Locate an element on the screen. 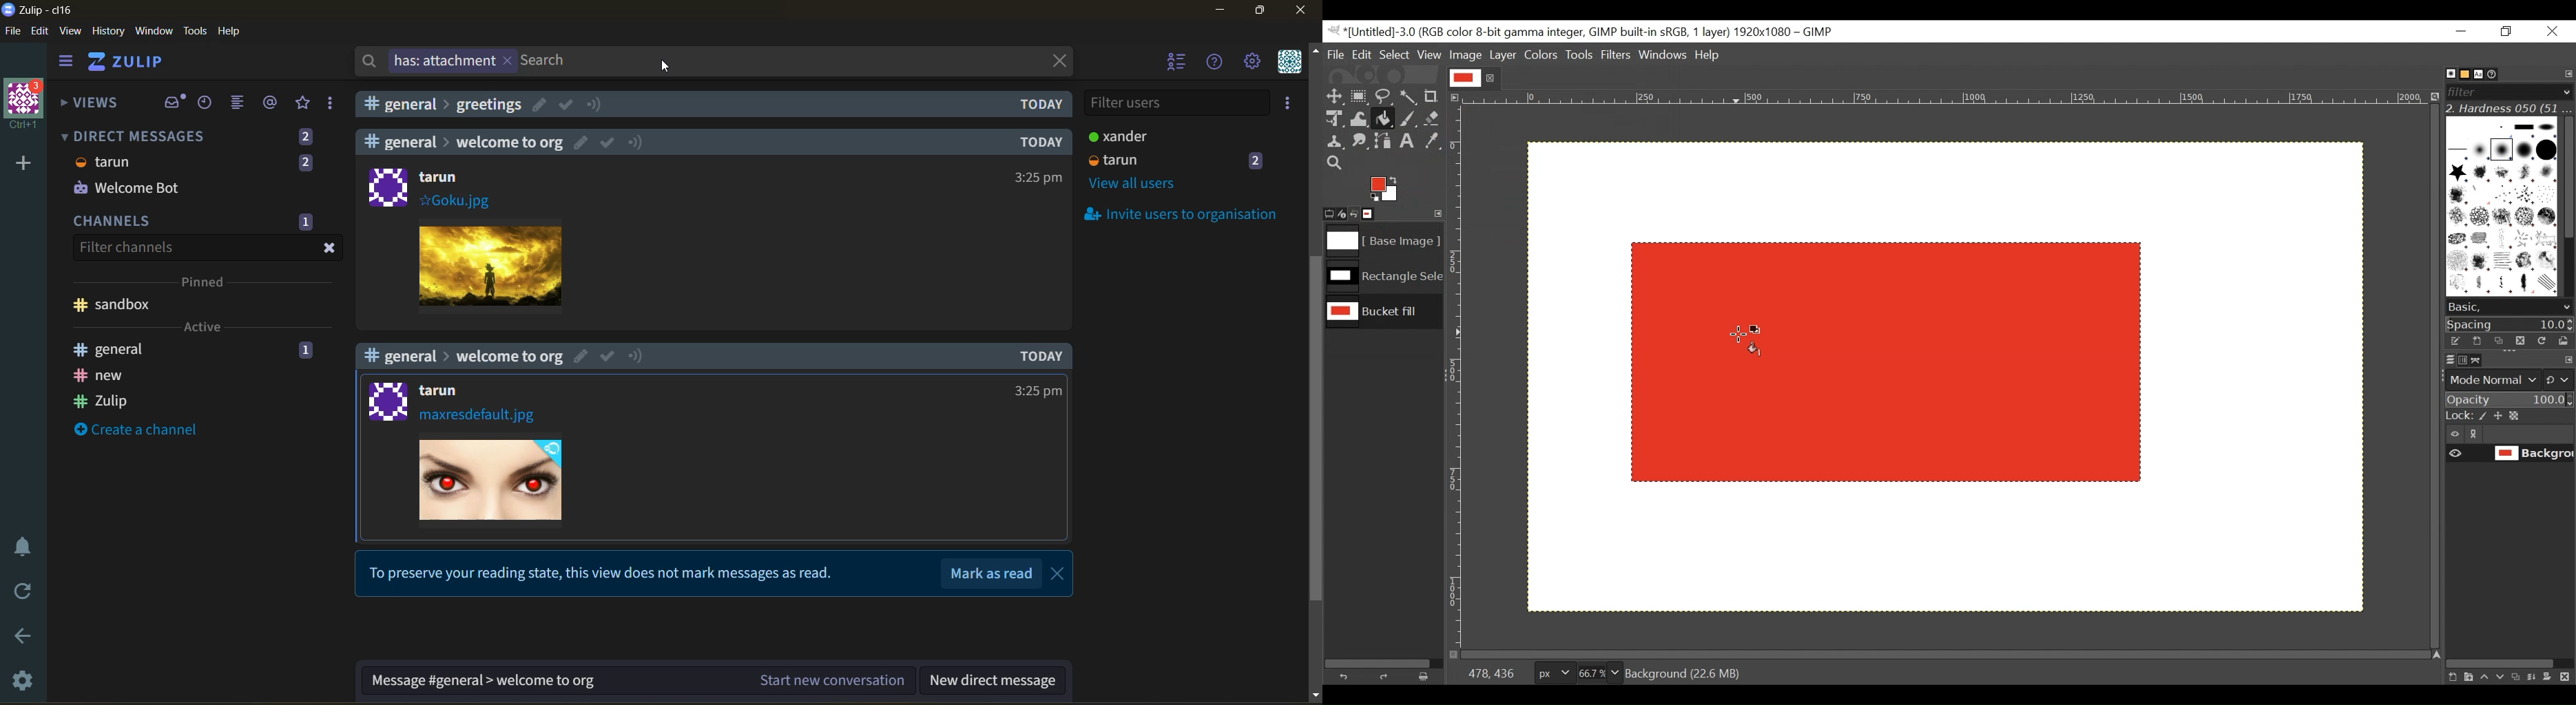 The image size is (2576, 728). Delete this layer is located at coordinates (2568, 678).